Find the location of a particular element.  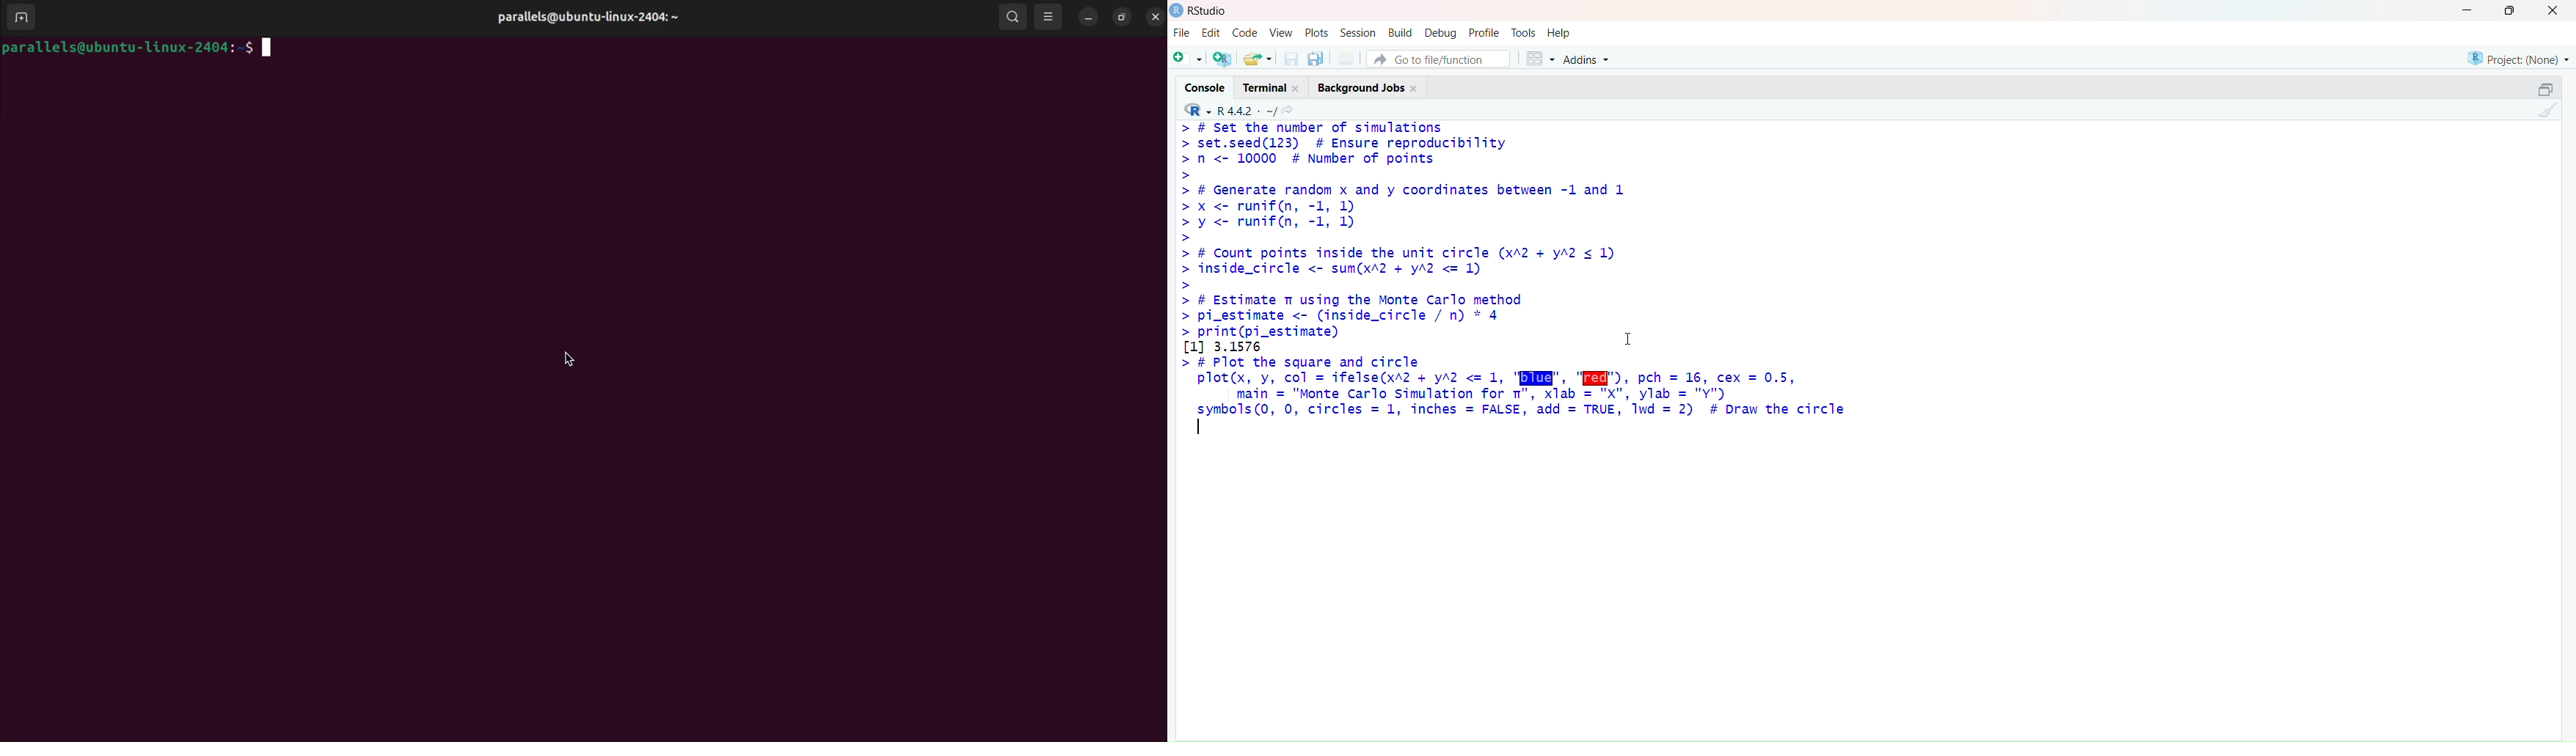

Minimize is located at coordinates (2467, 10).